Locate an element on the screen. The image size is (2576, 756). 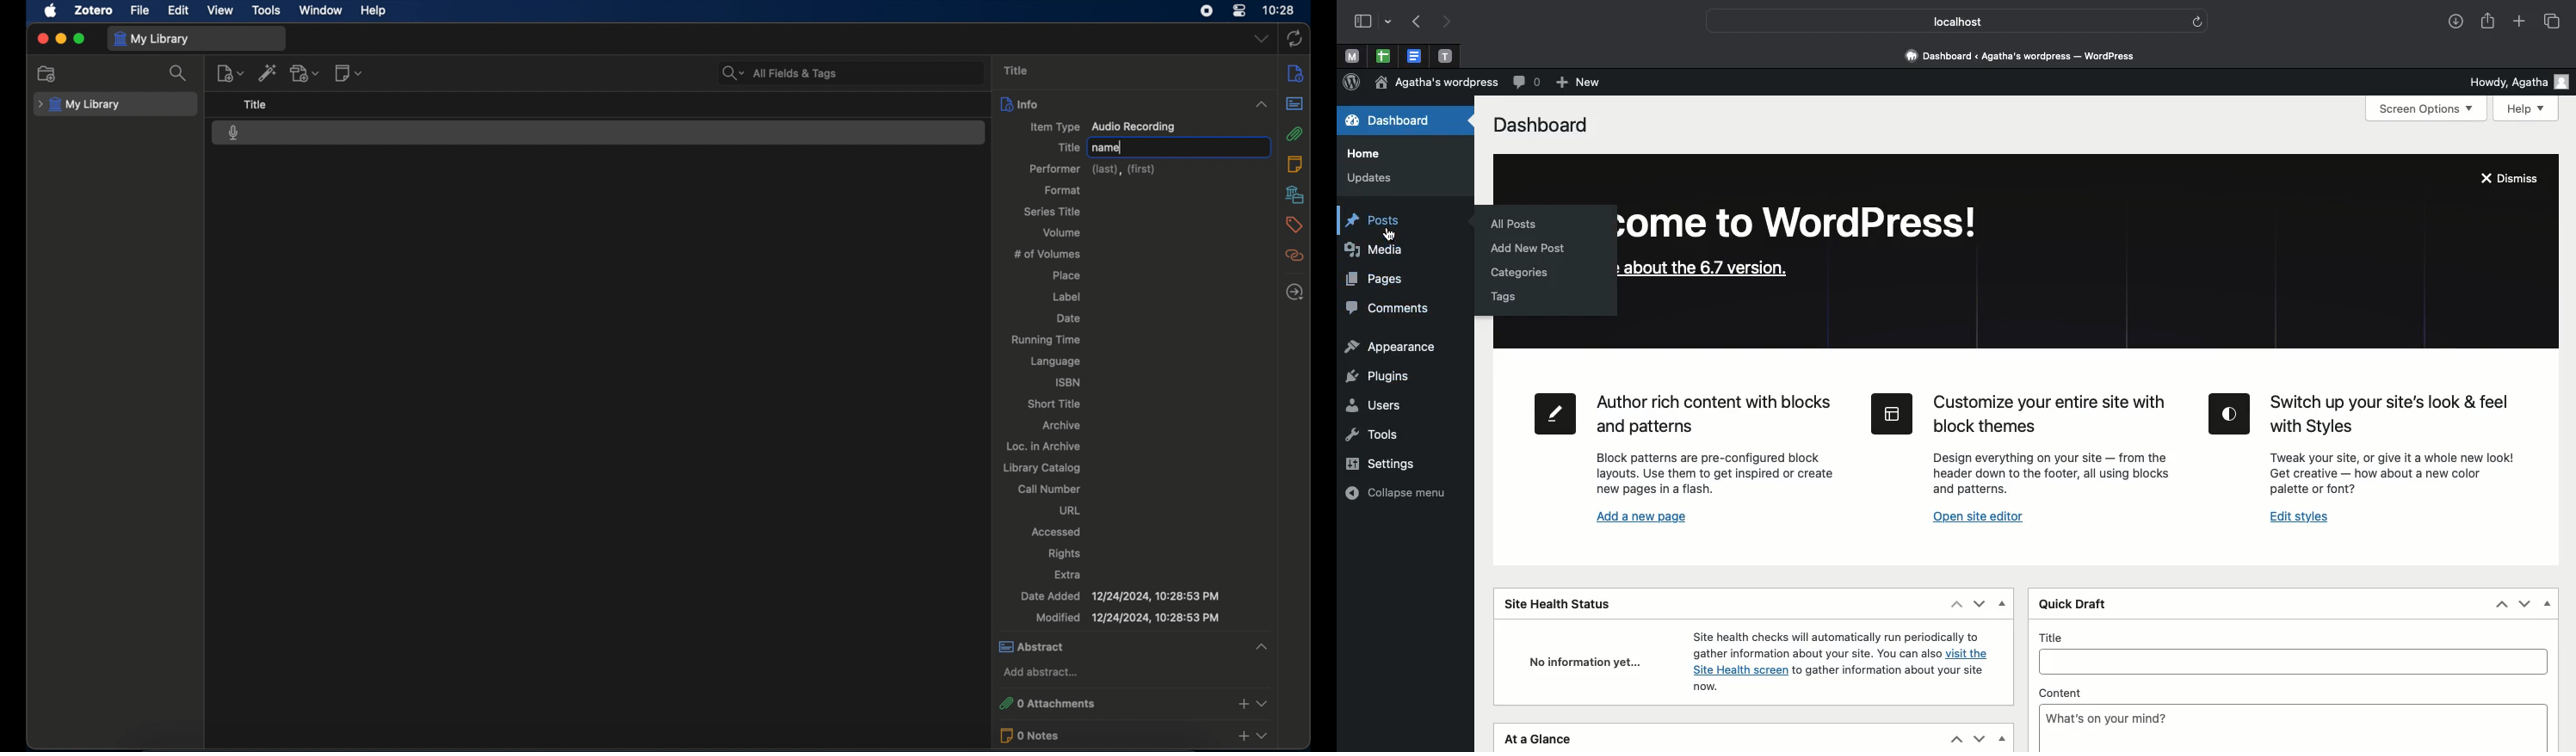
Site health screen is located at coordinates (1737, 670).